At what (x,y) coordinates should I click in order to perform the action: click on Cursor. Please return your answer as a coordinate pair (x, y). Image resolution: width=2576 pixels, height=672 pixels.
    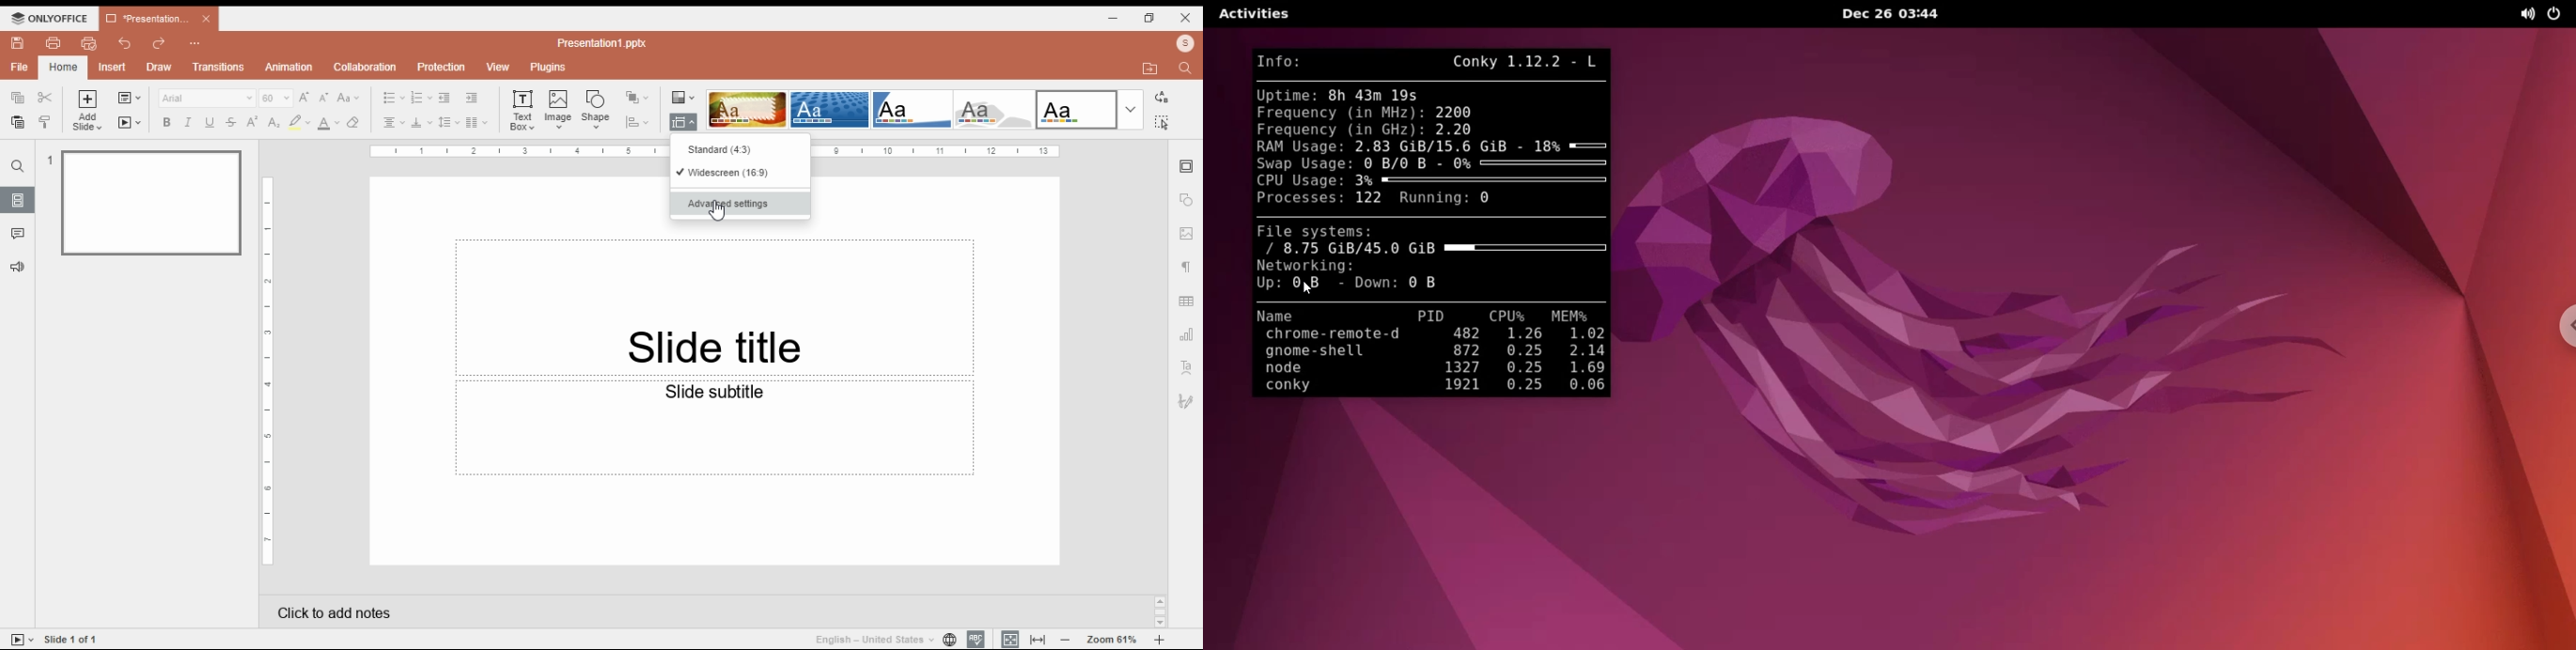
    Looking at the image, I should click on (717, 212).